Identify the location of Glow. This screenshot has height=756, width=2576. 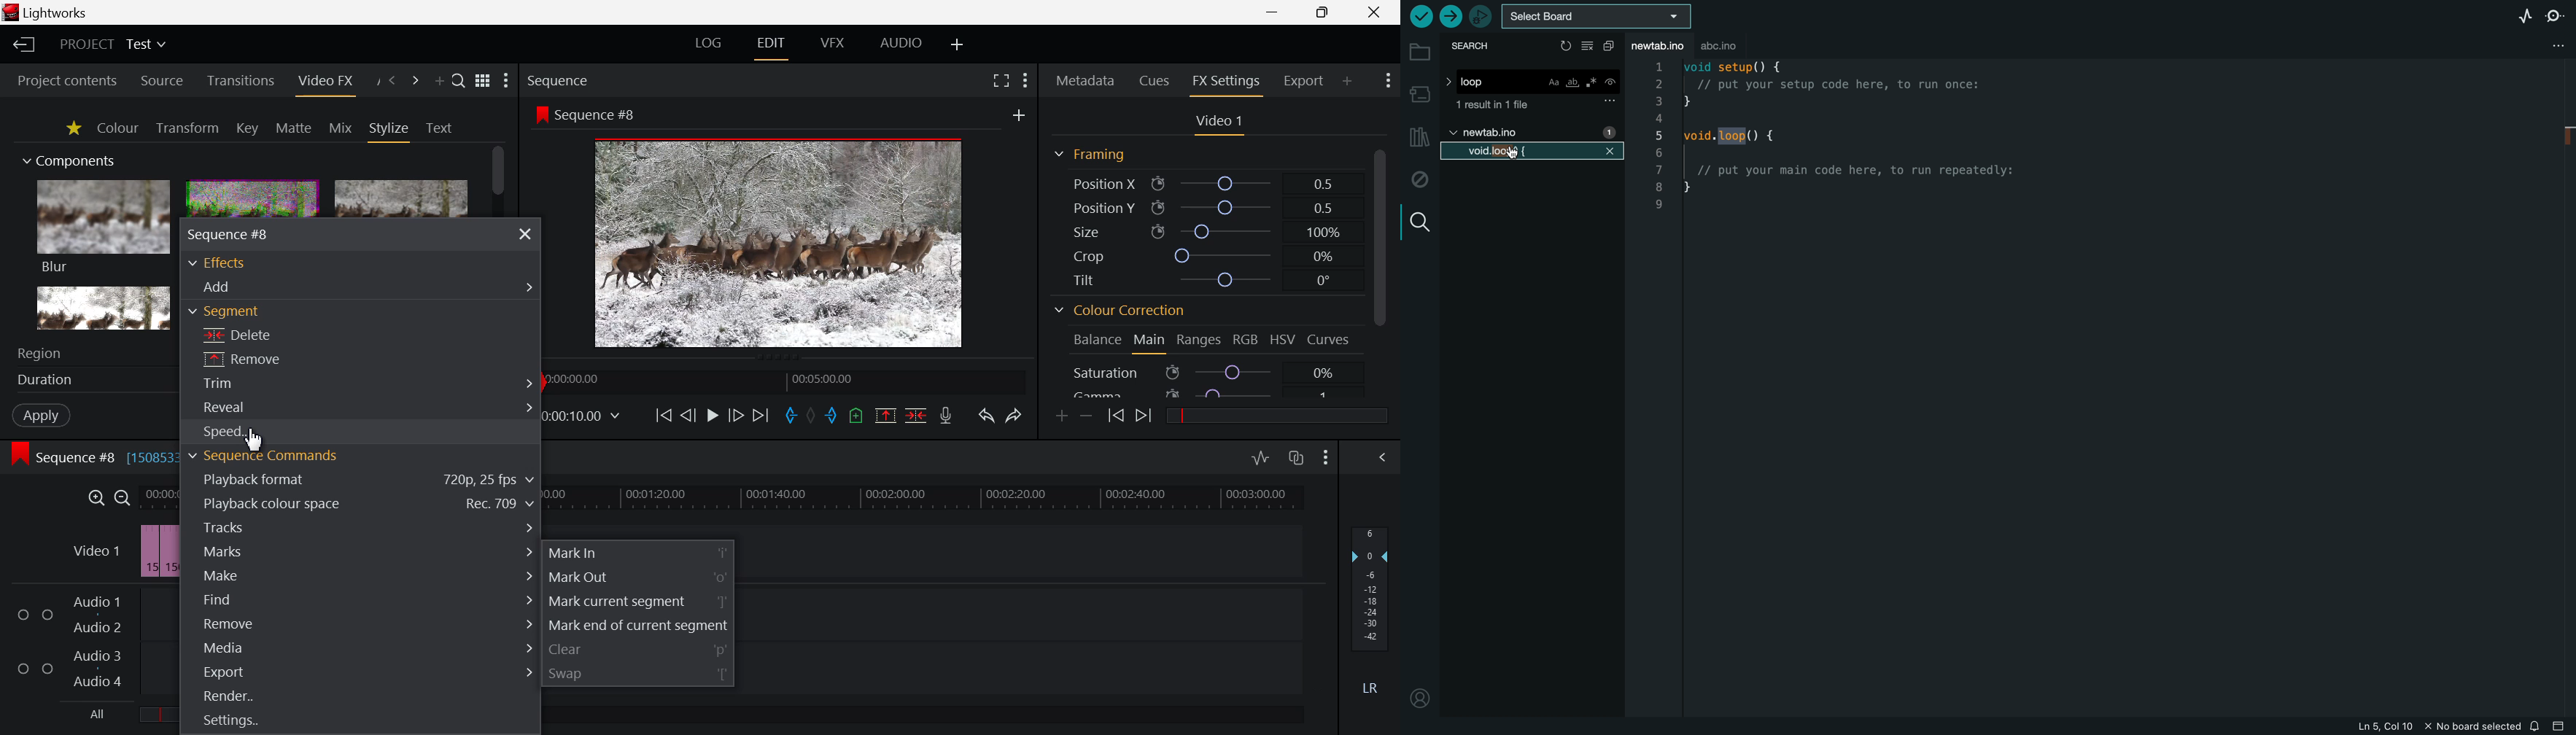
(104, 308).